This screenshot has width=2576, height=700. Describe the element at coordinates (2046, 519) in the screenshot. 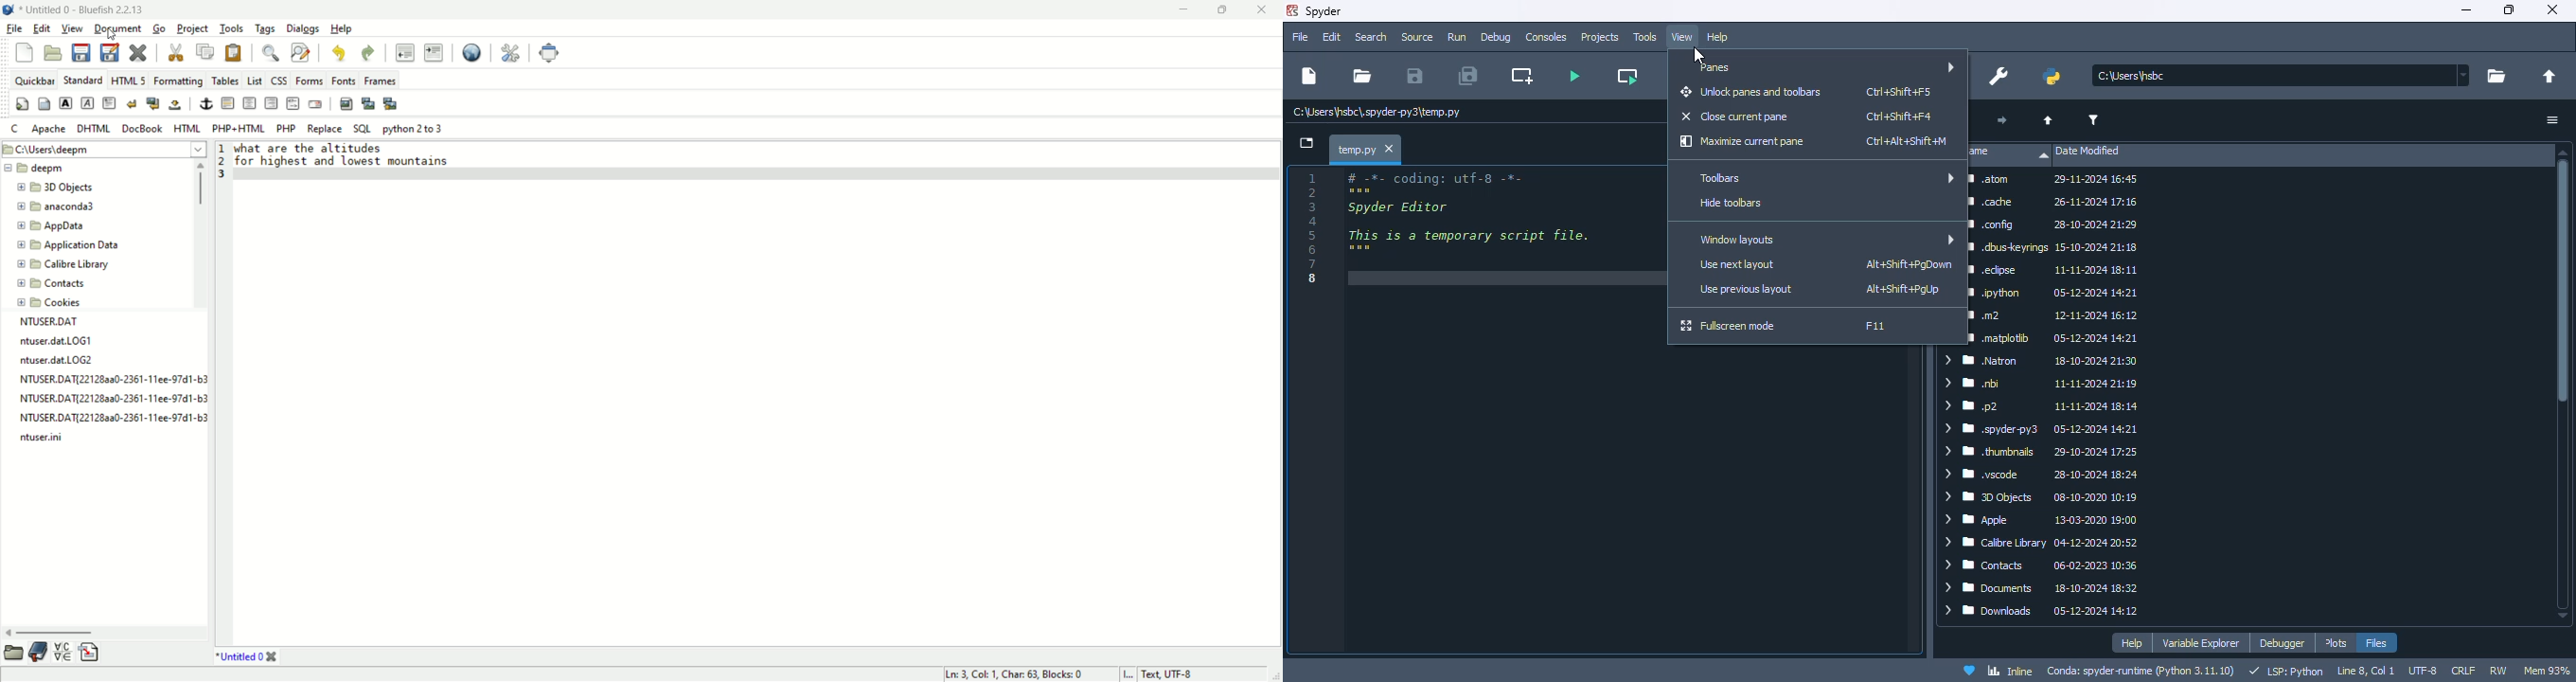

I see `Apple` at that location.